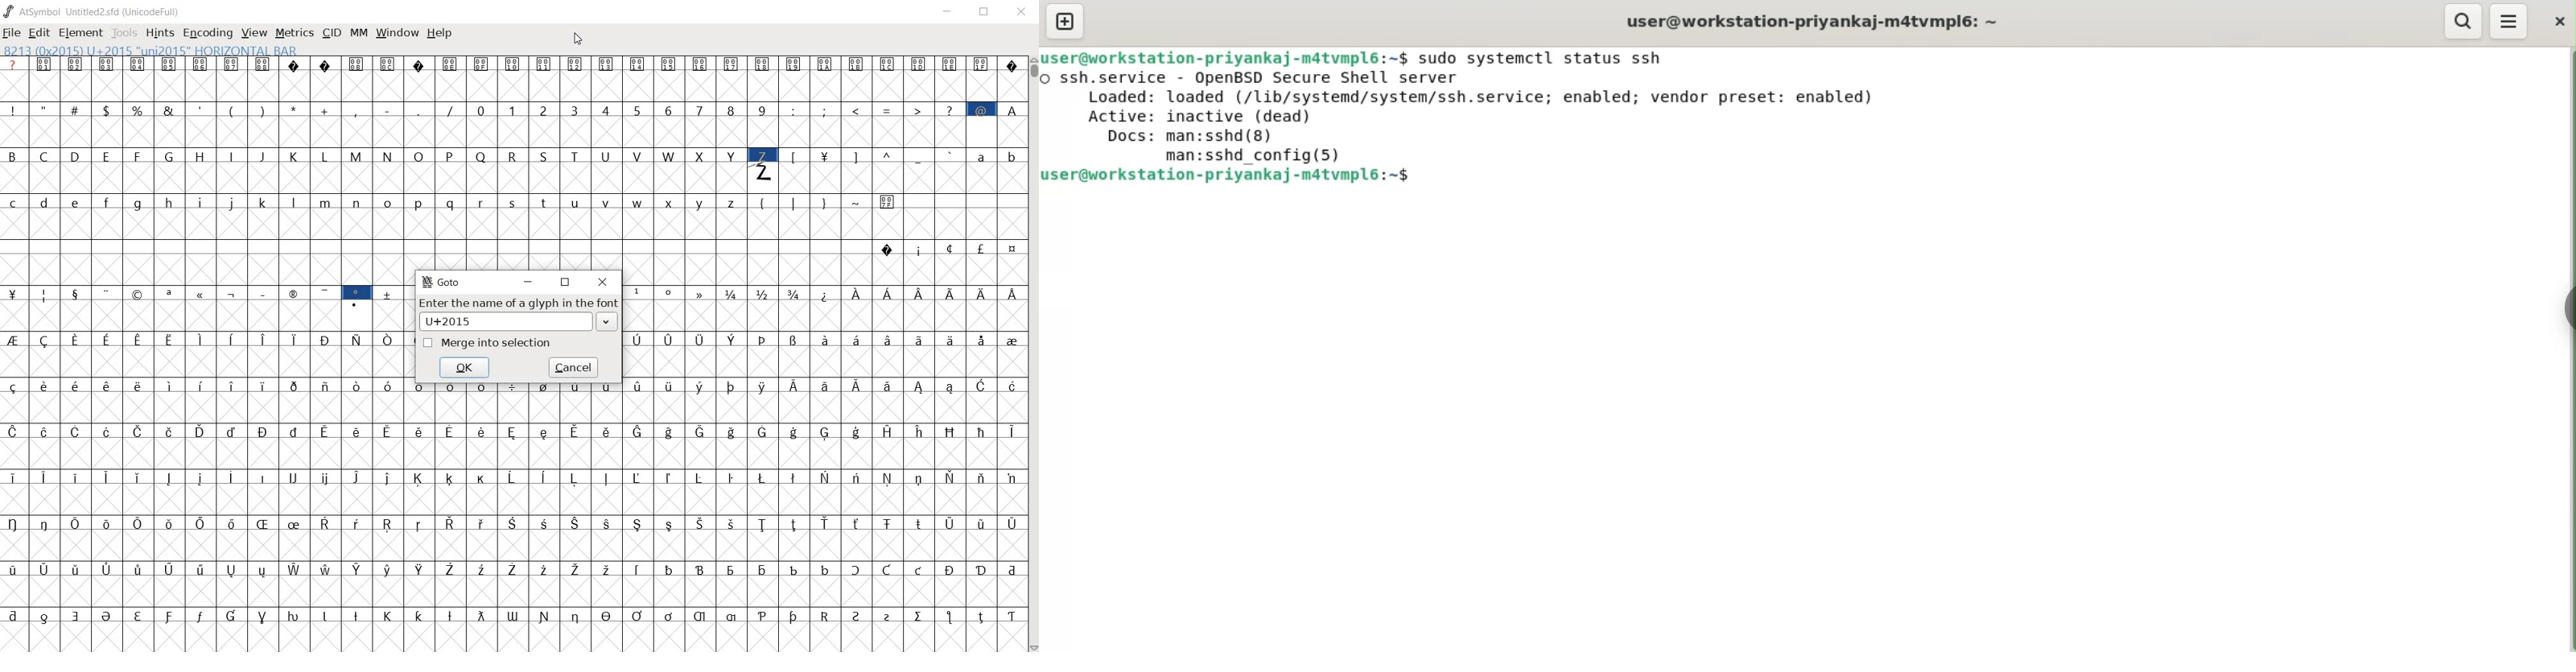 The image size is (2576, 672). Describe the element at coordinates (254, 34) in the screenshot. I see `VIEW` at that location.